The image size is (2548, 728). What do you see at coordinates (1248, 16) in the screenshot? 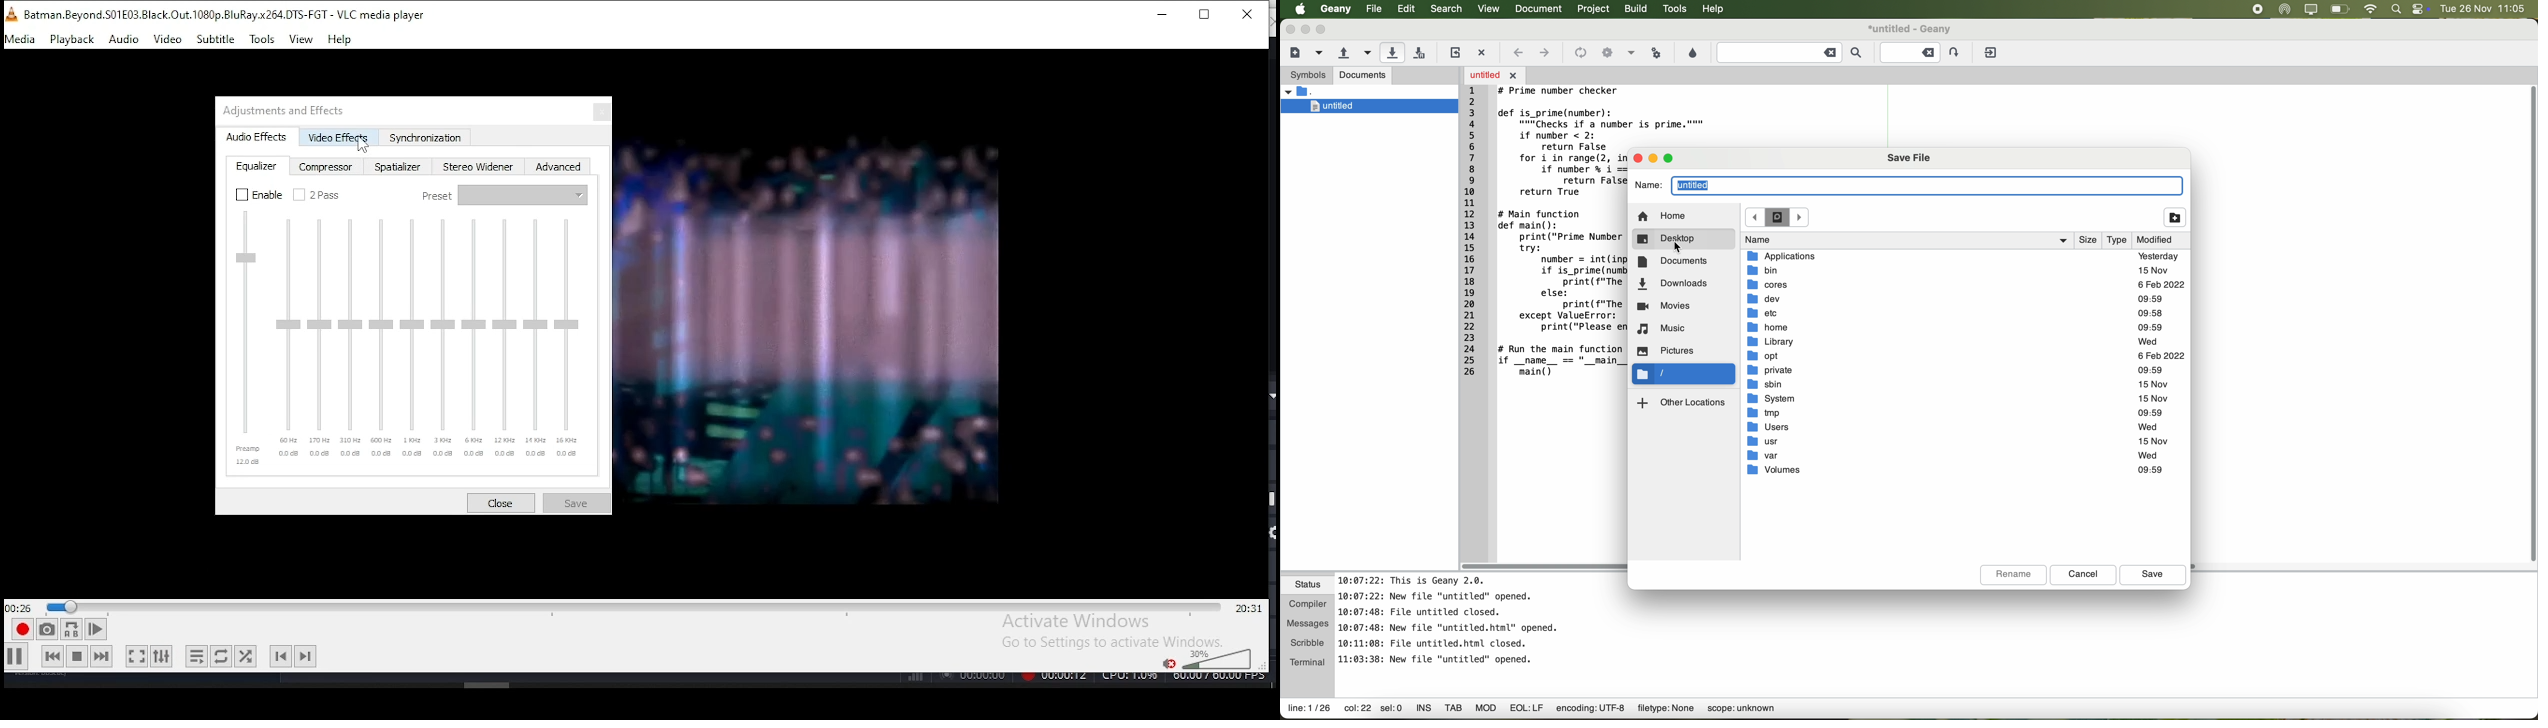
I see `close window` at bounding box center [1248, 16].